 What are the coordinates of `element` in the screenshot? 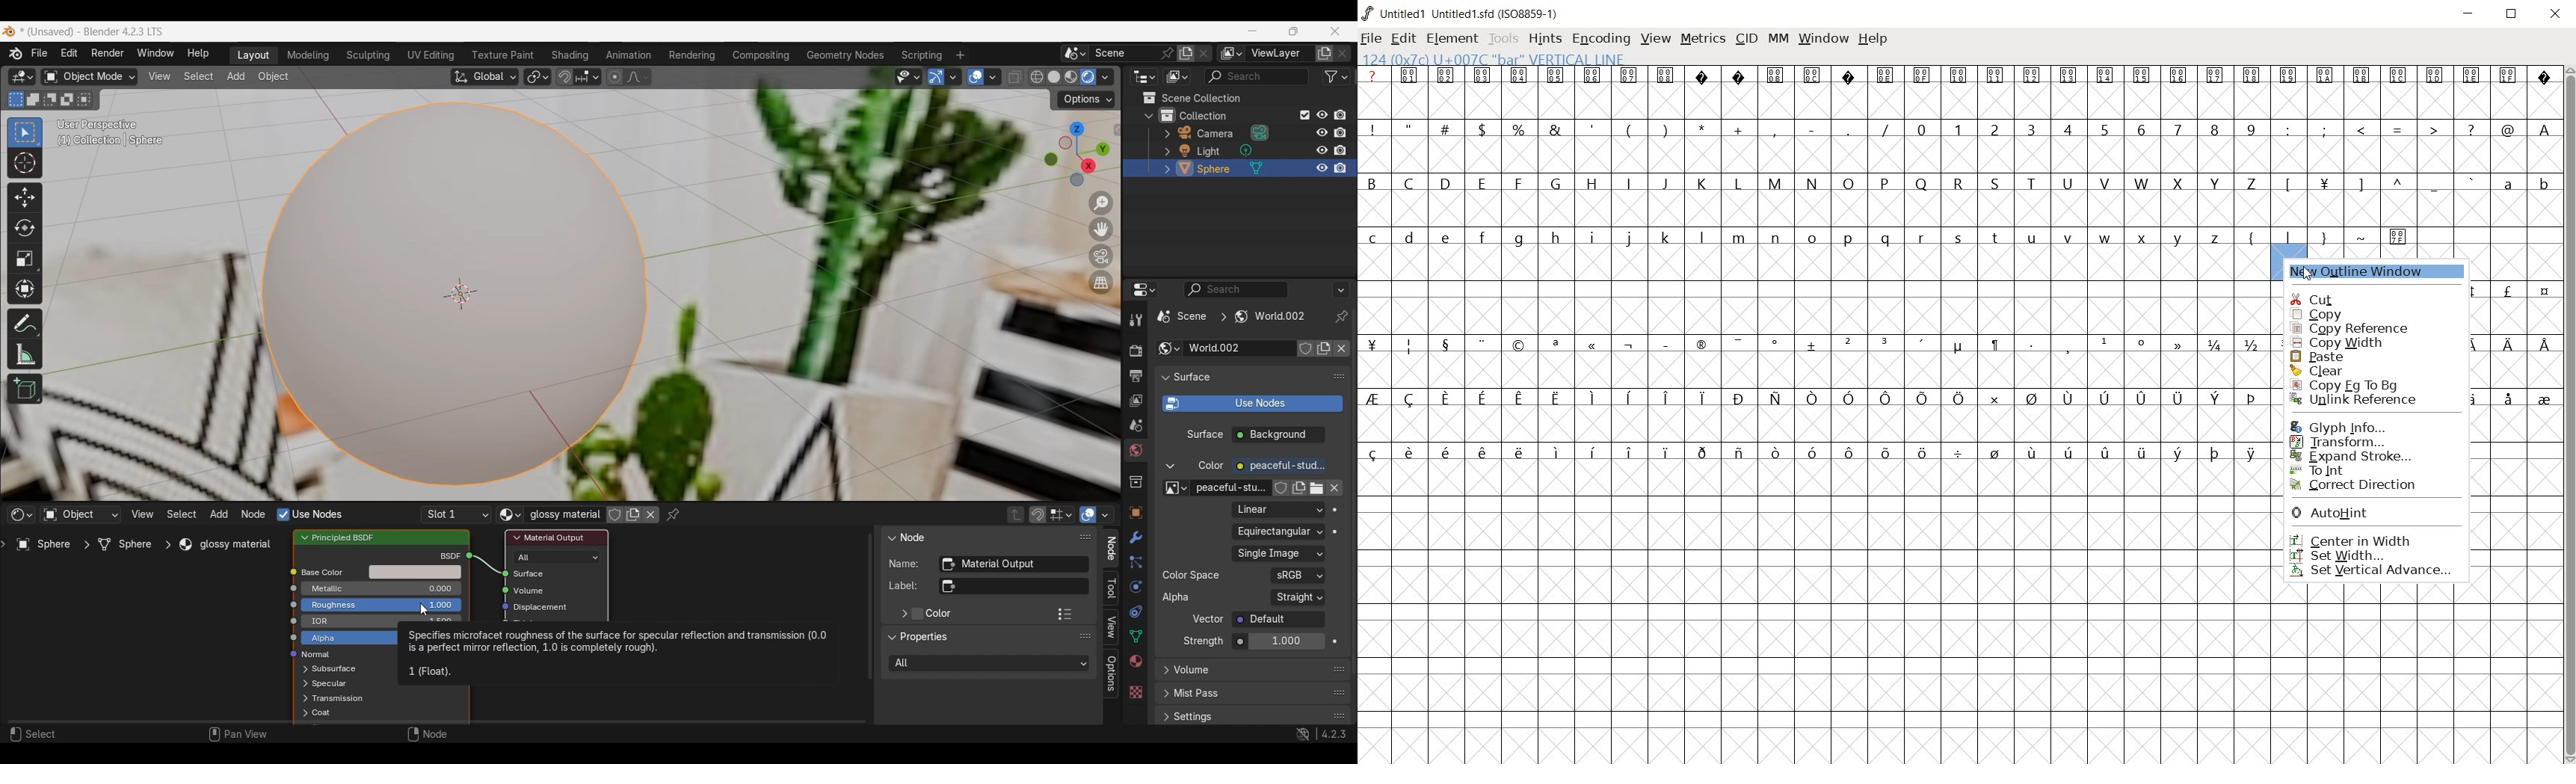 It's located at (1452, 39).